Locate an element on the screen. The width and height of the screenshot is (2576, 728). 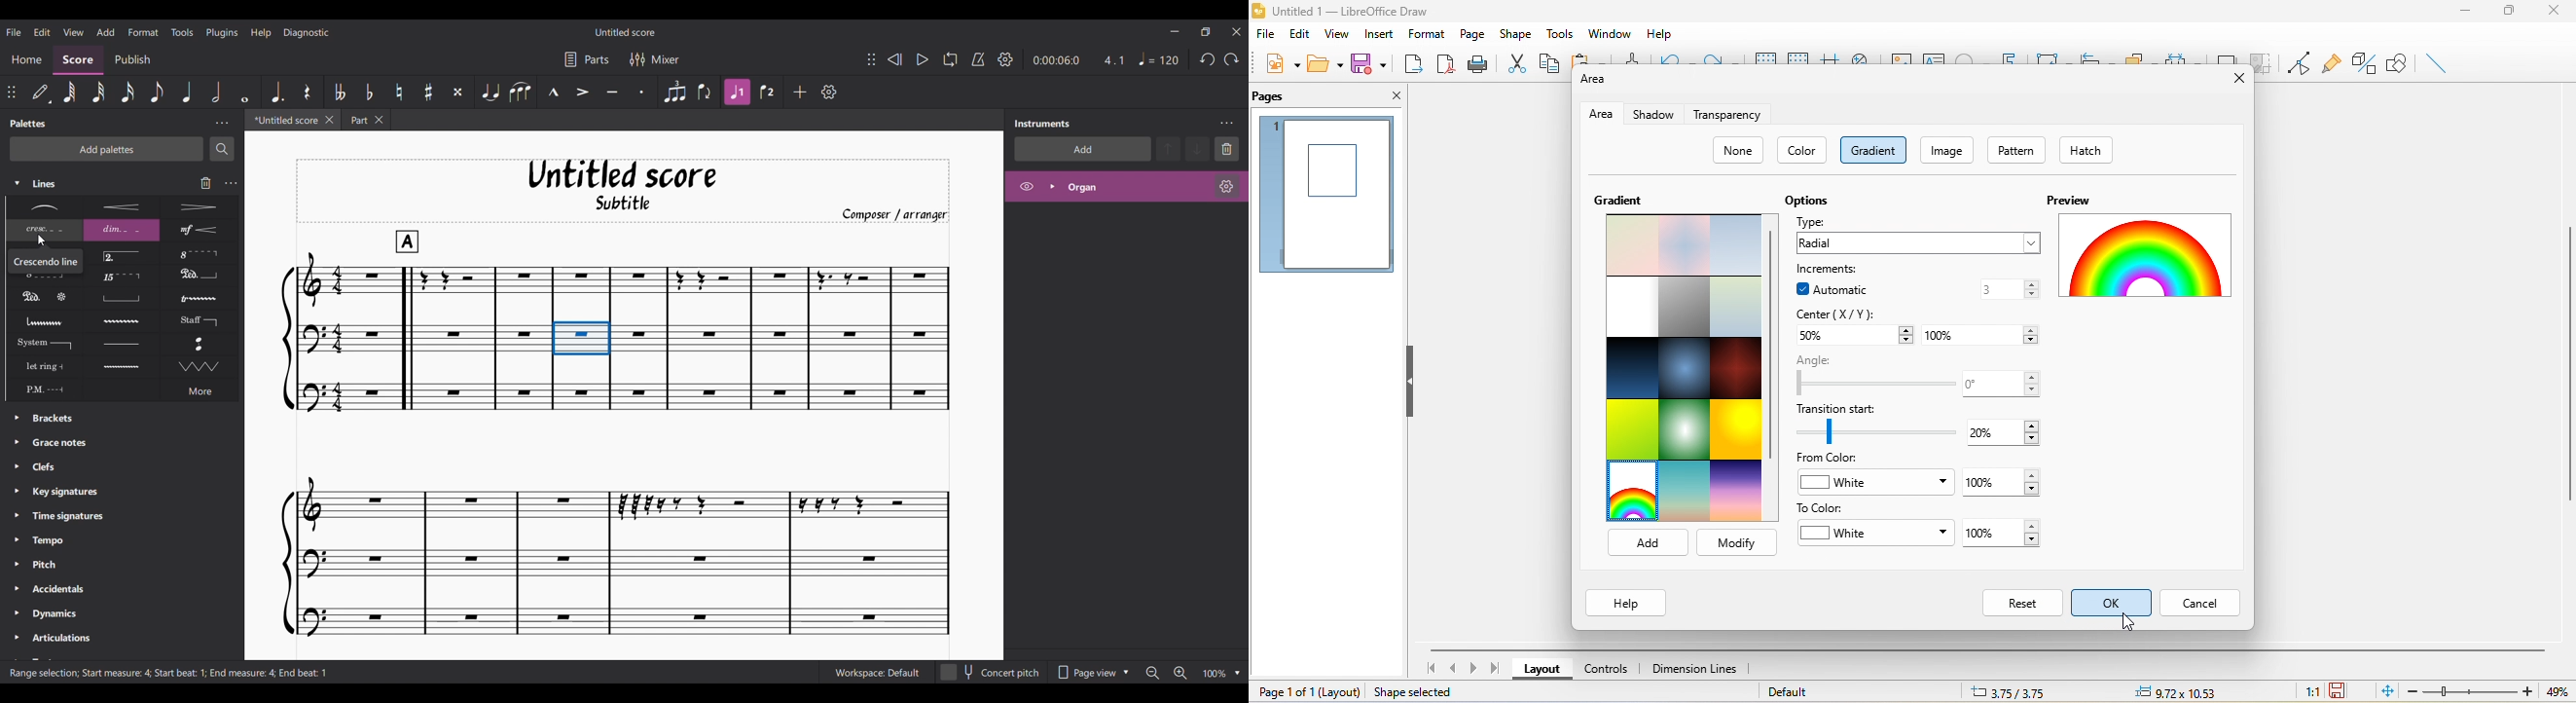
Publish section is located at coordinates (131, 60).